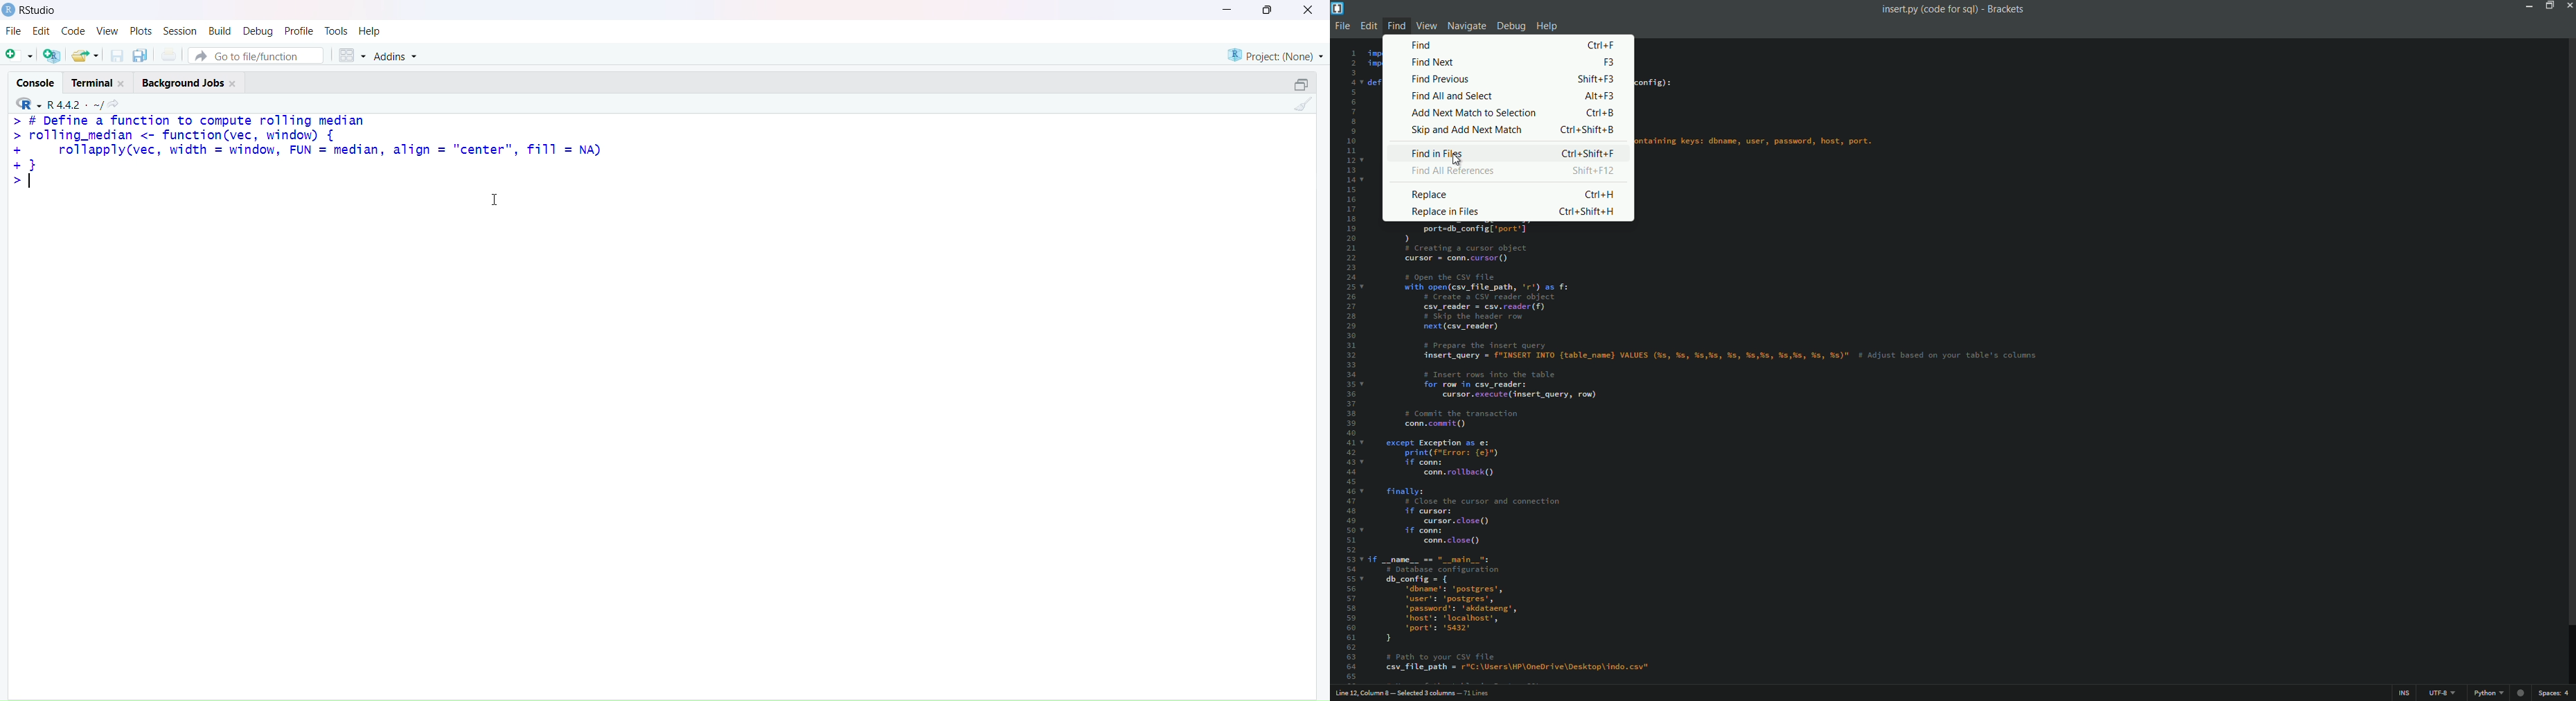  I want to click on app icon, so click(1338, 8).